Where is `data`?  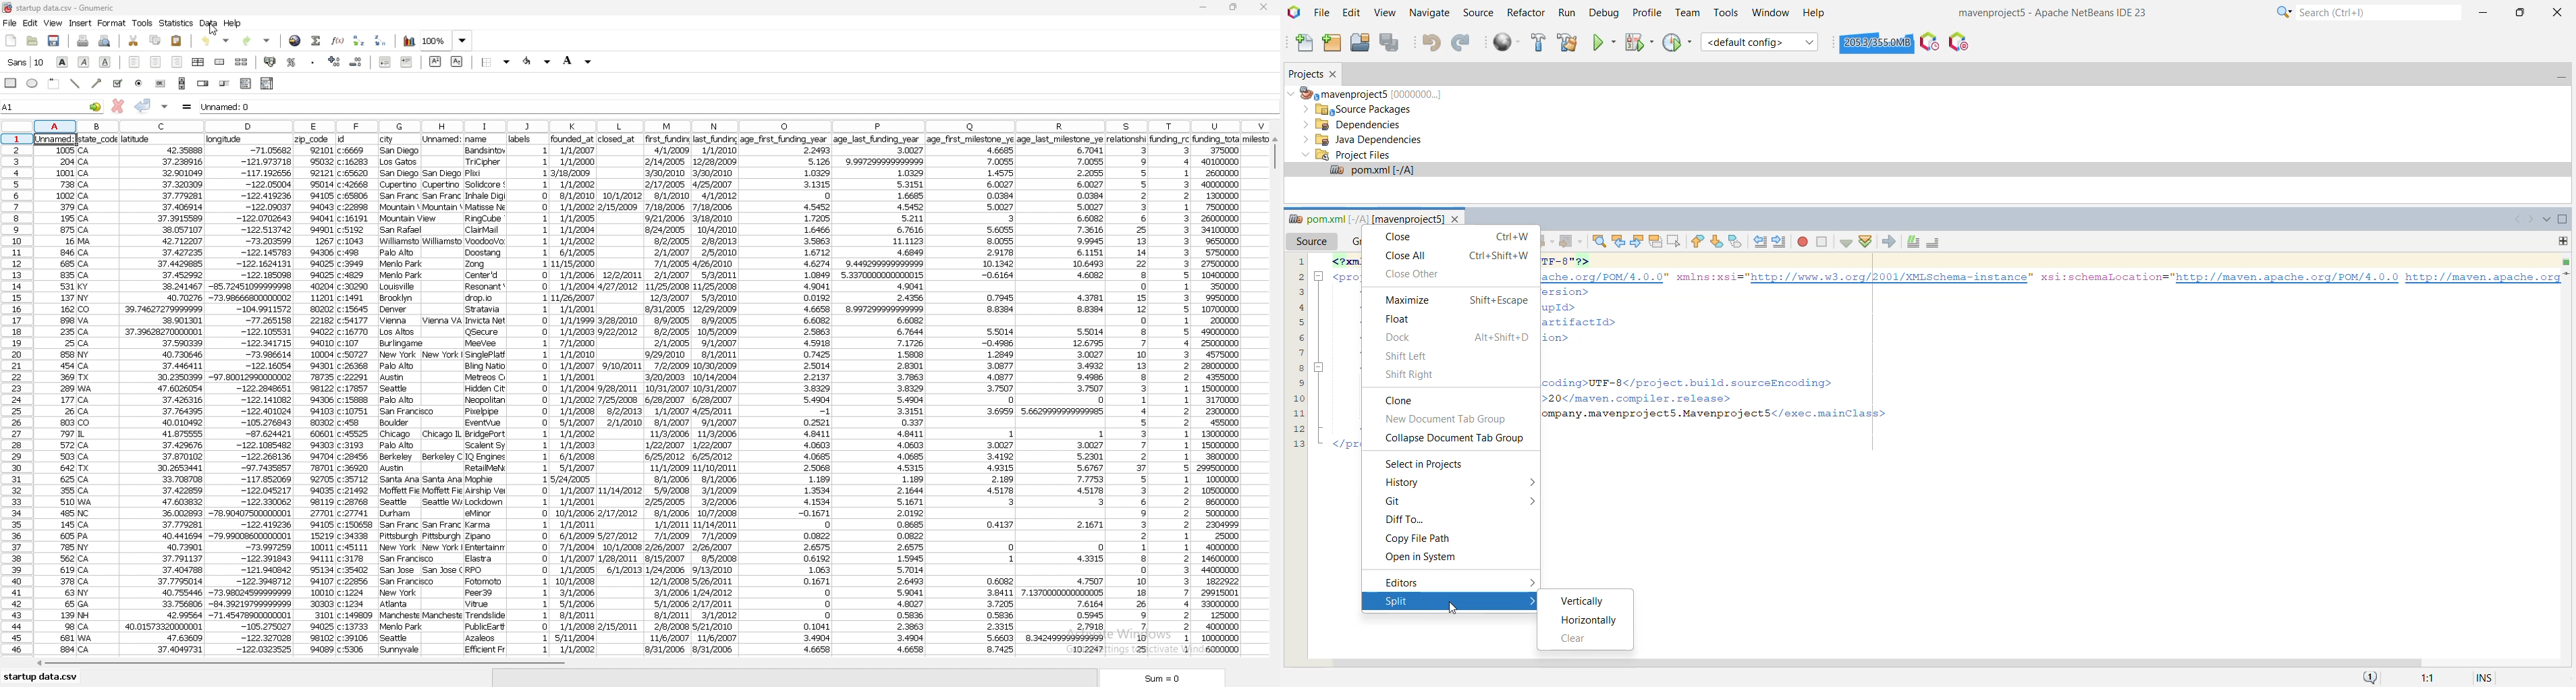
data is located at coordinates (484, 395).